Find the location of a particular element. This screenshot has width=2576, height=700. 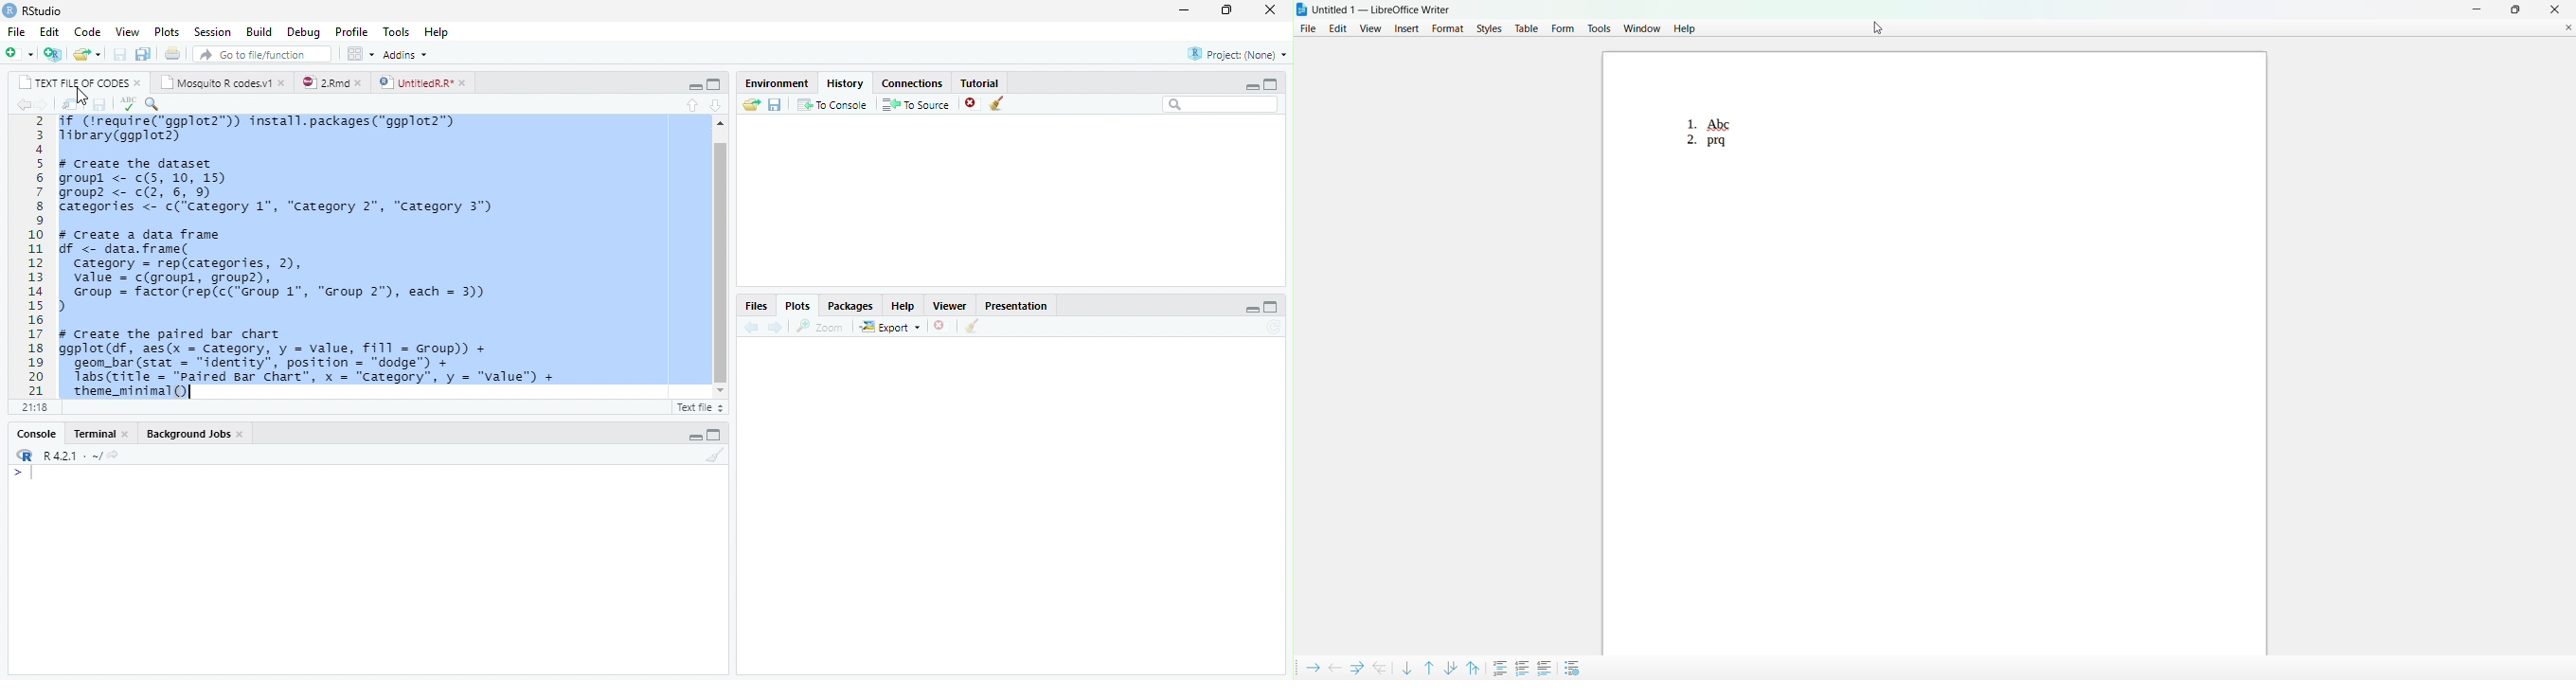

save current document is located at coordinates (99, 104).